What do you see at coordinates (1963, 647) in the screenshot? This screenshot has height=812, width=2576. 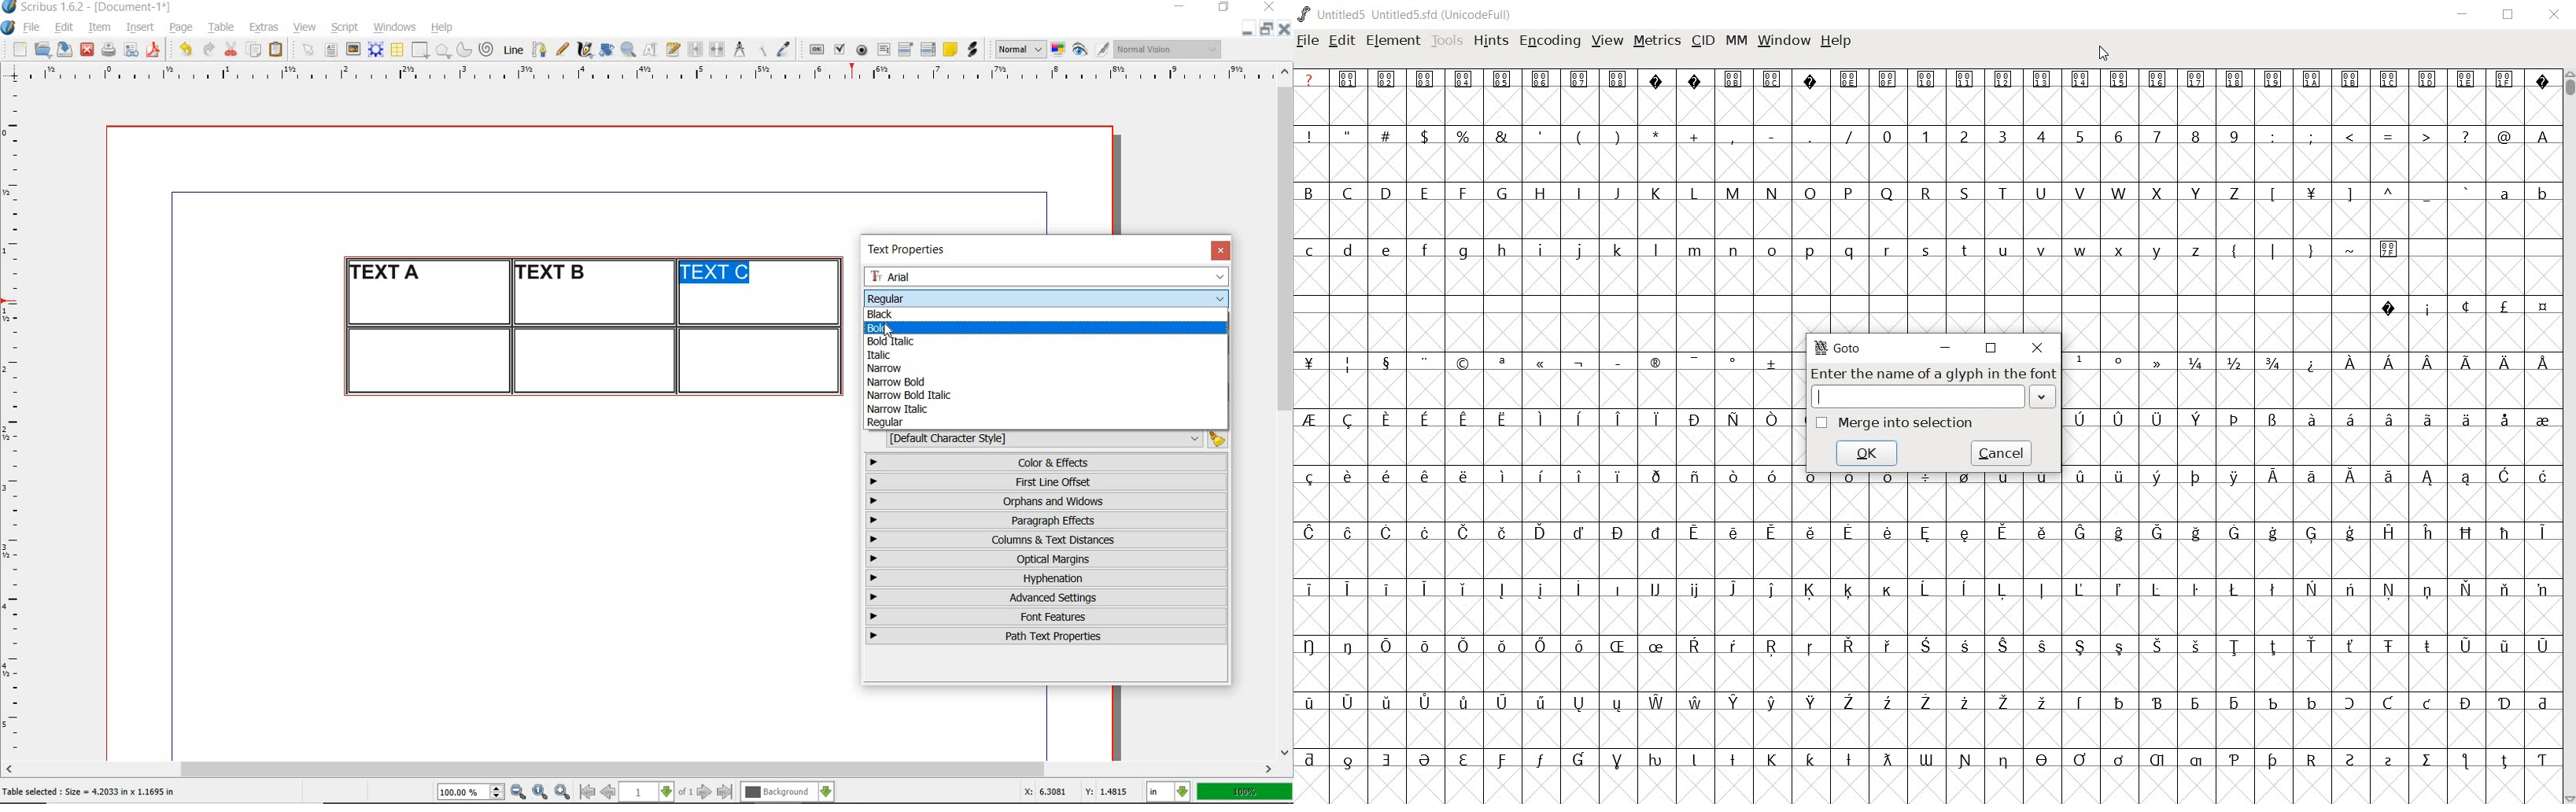 I see `Symbol` at bounding box center [1963, 647].